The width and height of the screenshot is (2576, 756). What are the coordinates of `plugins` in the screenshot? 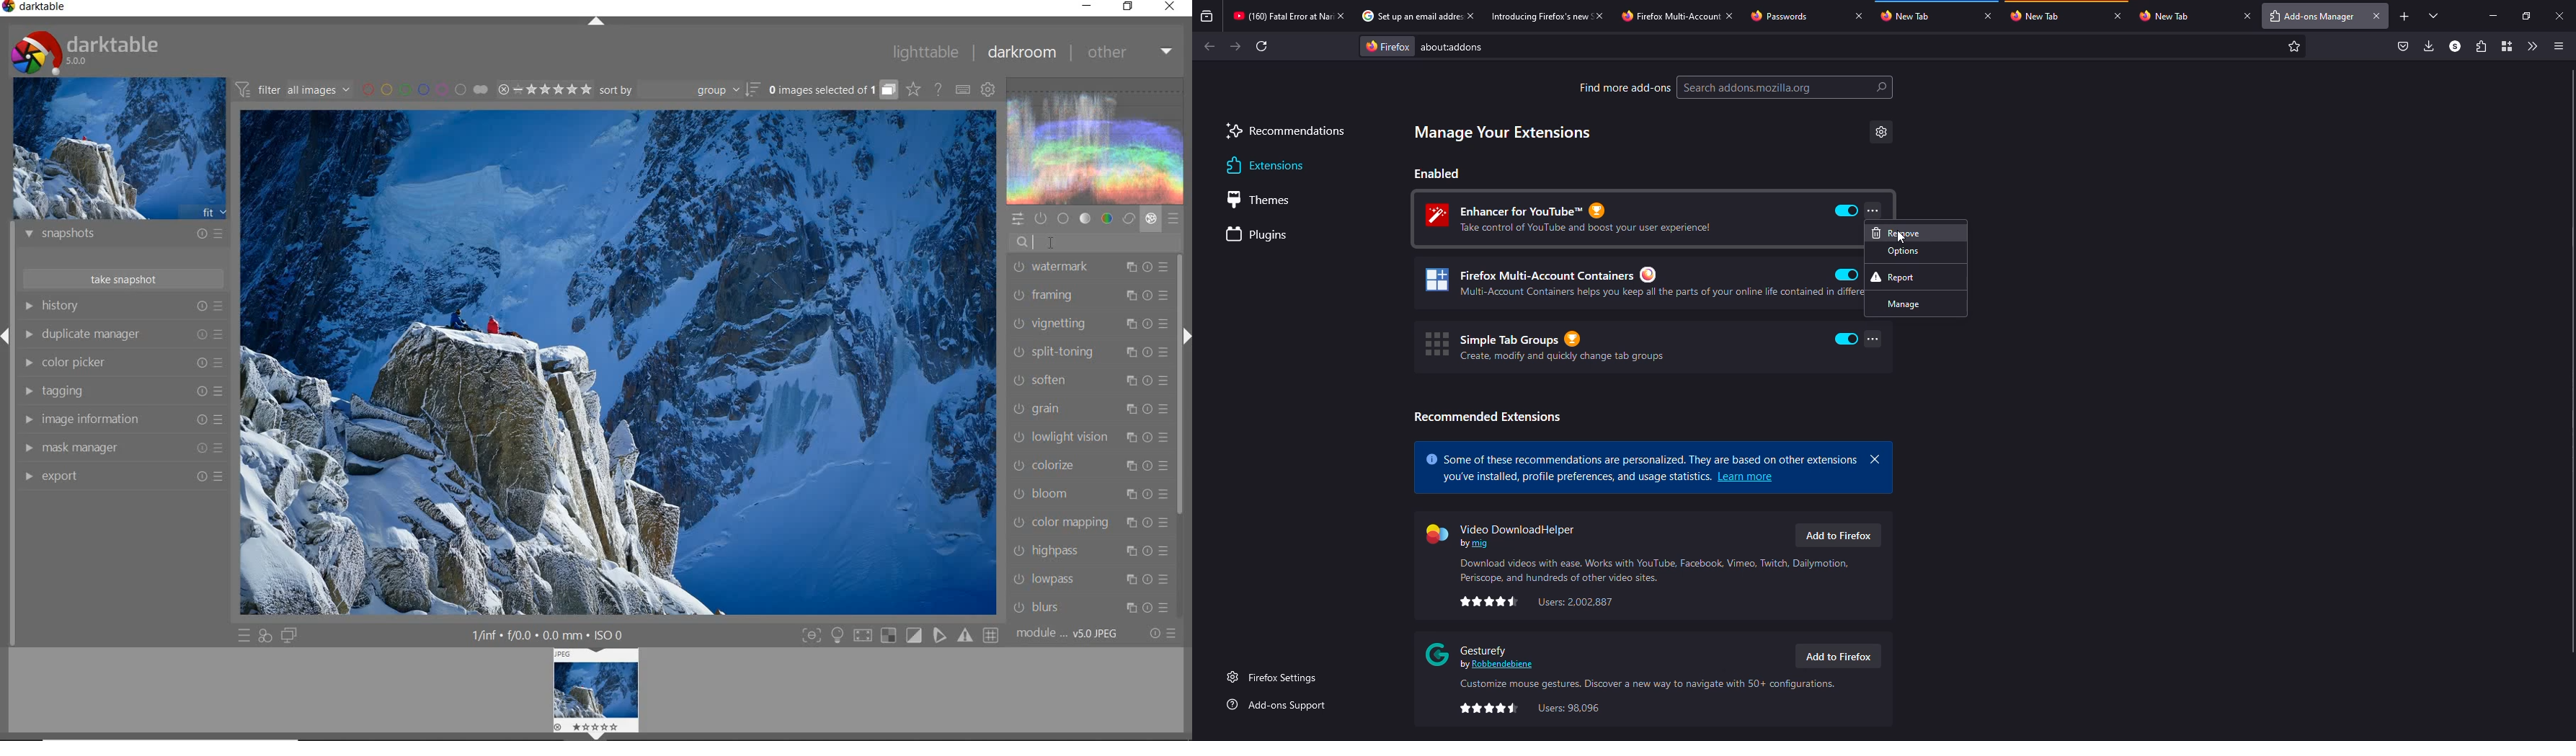 It's located at (1260, 236).